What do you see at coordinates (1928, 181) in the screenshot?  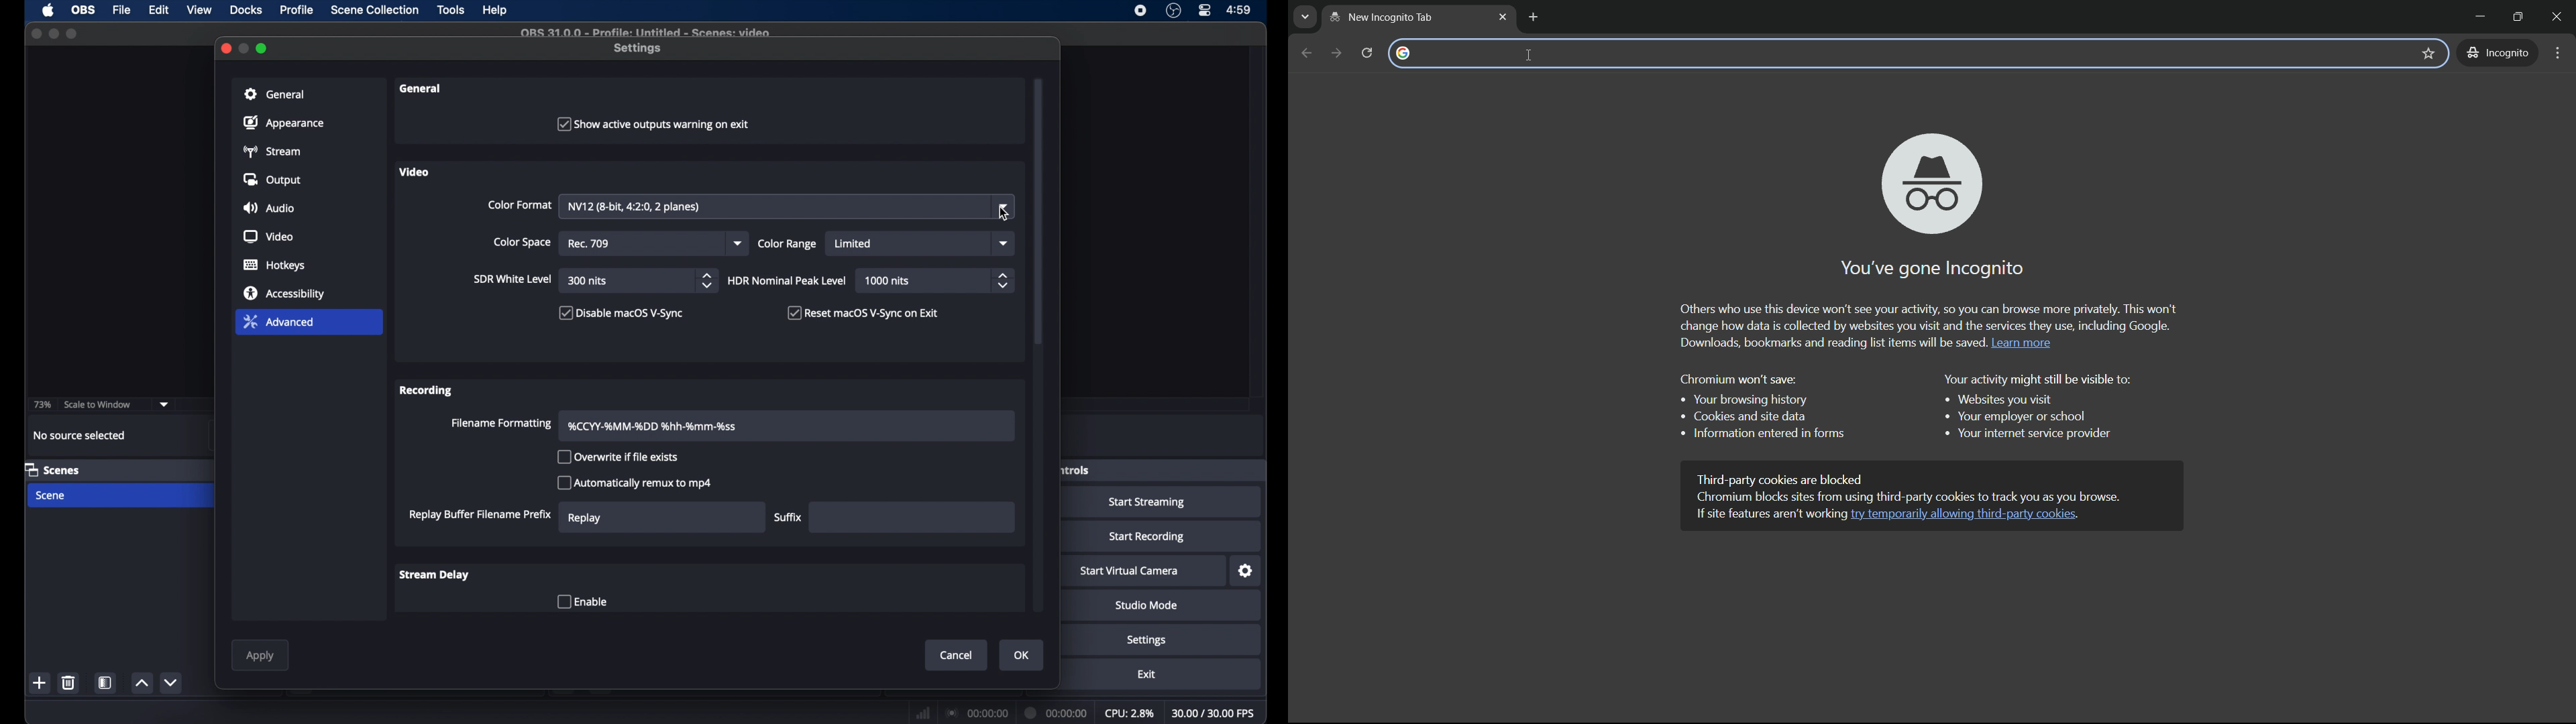 I see `incognito log` at bounding box center [1928, 181].